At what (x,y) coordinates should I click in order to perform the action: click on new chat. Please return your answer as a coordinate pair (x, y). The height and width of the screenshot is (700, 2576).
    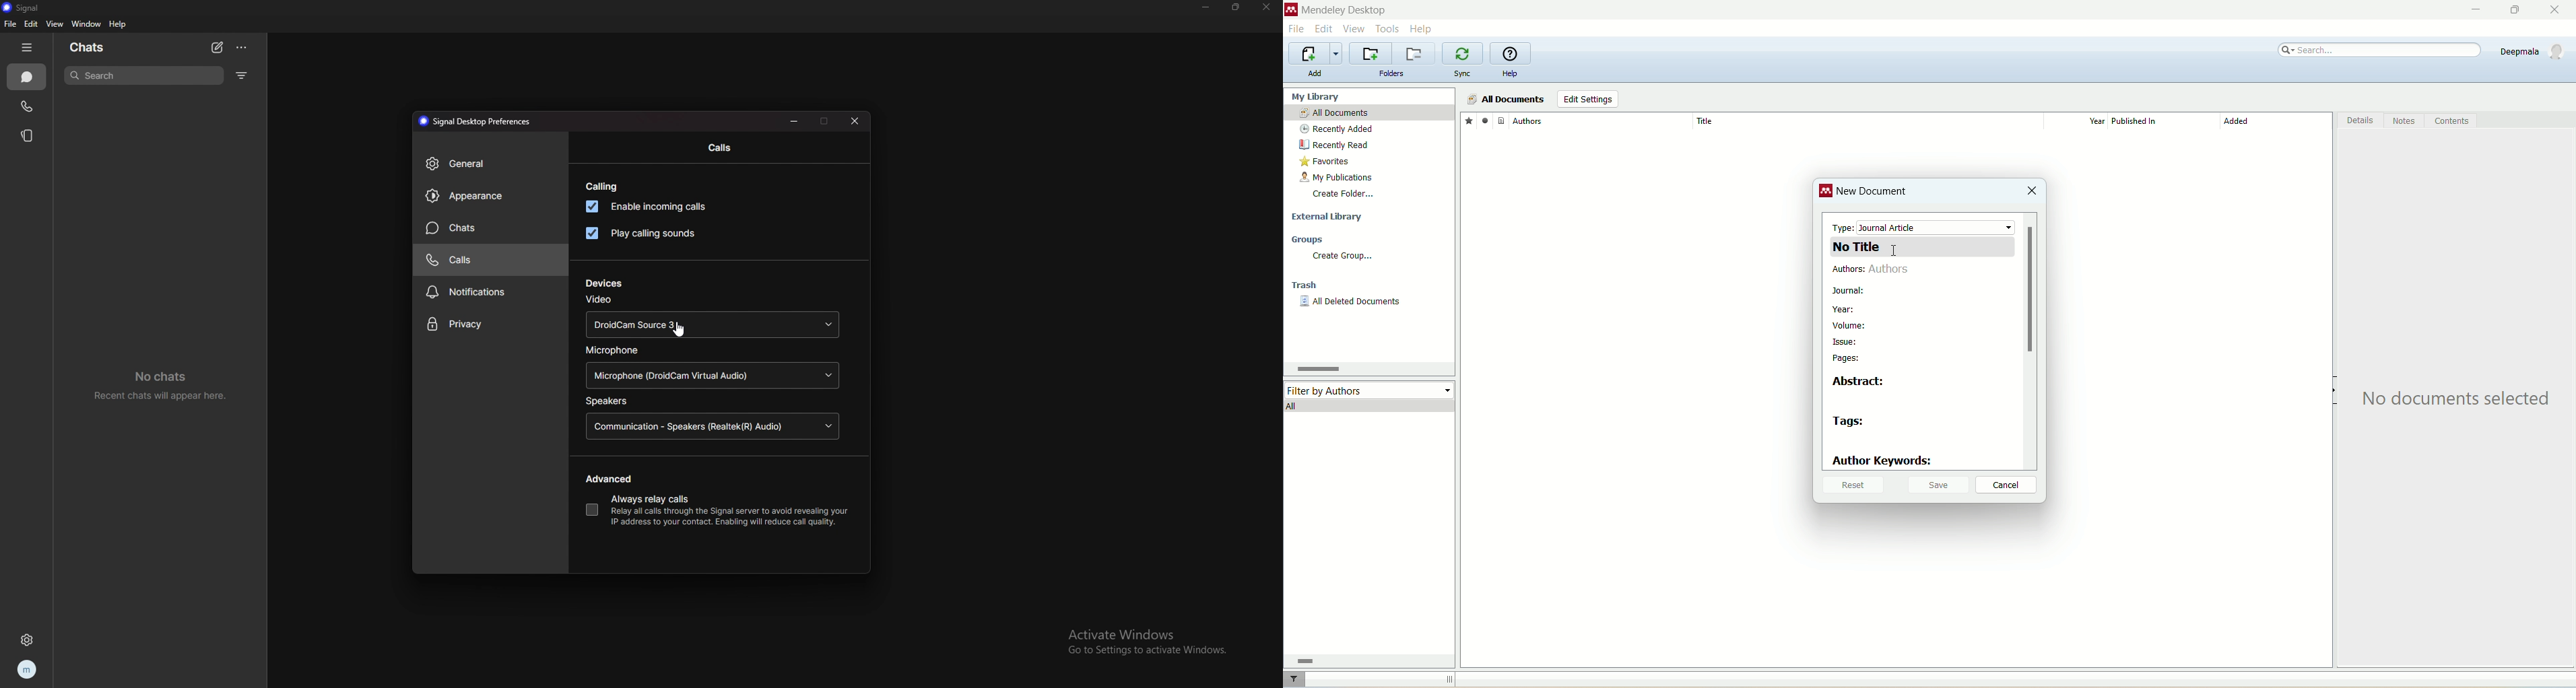
    Looking at the image, I should click on (218, 47).